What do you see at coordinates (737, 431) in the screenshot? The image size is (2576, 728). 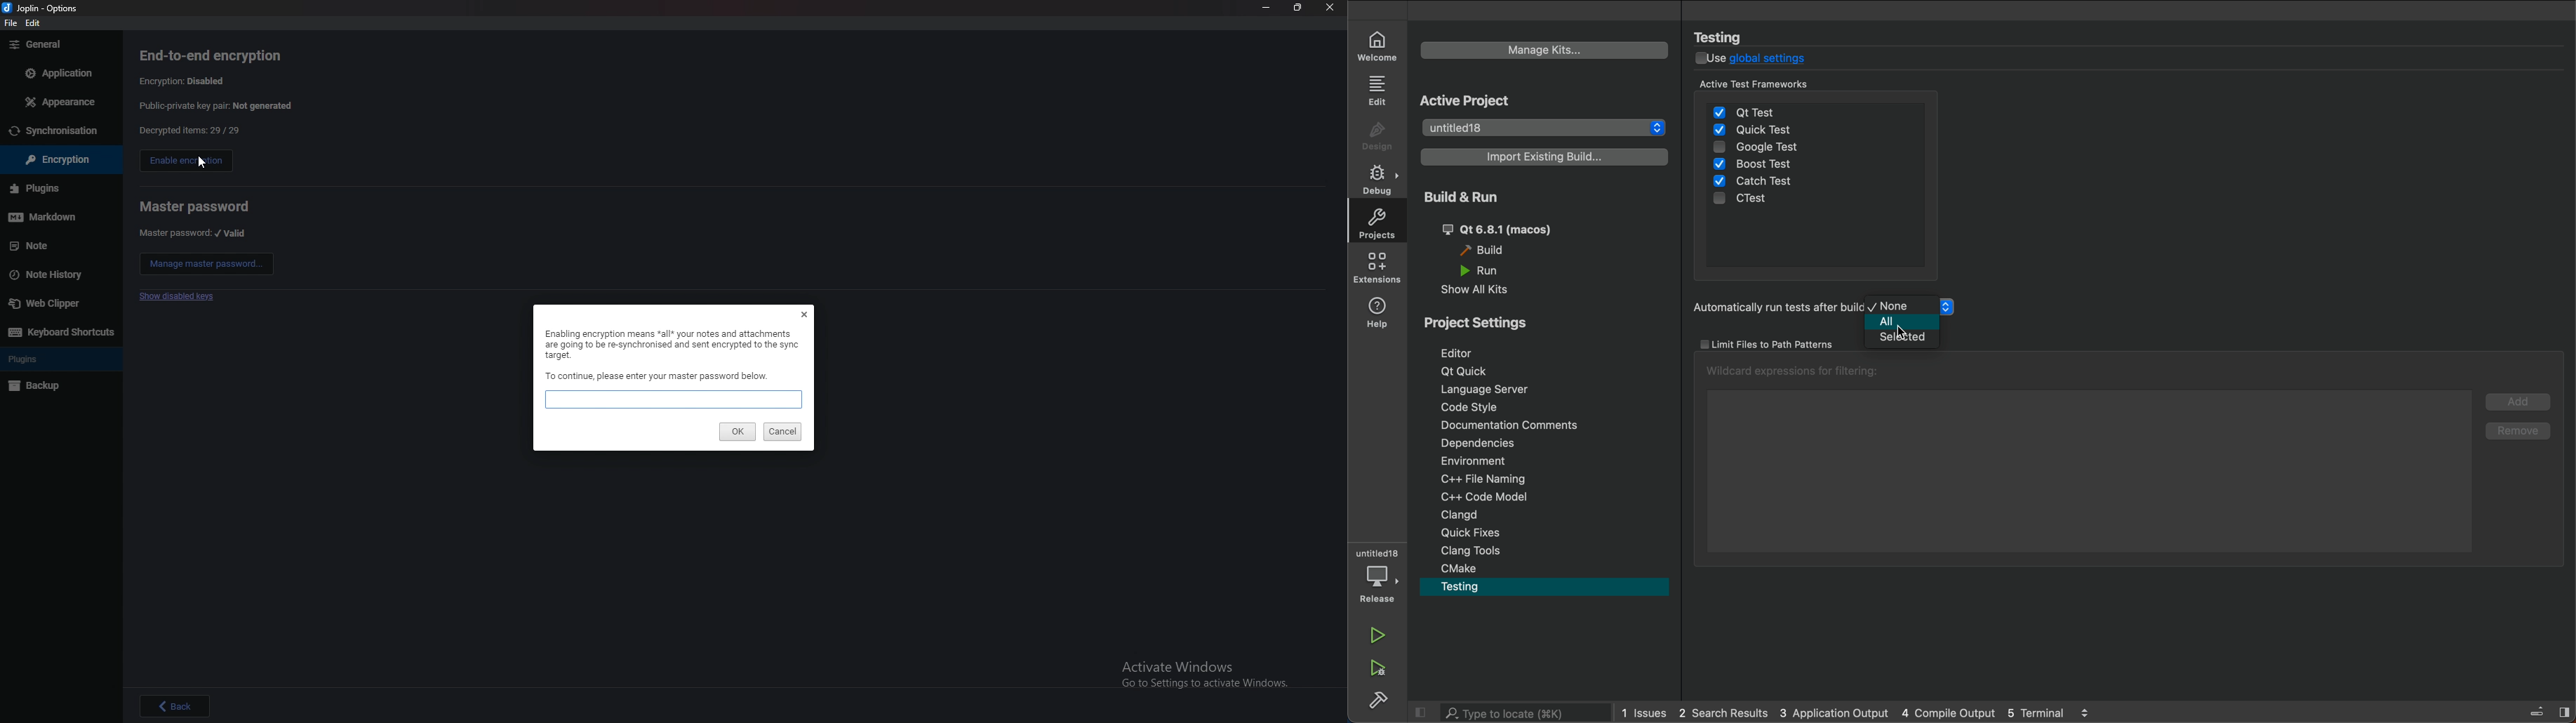 I see `ok` at bounding box center [737, 431].